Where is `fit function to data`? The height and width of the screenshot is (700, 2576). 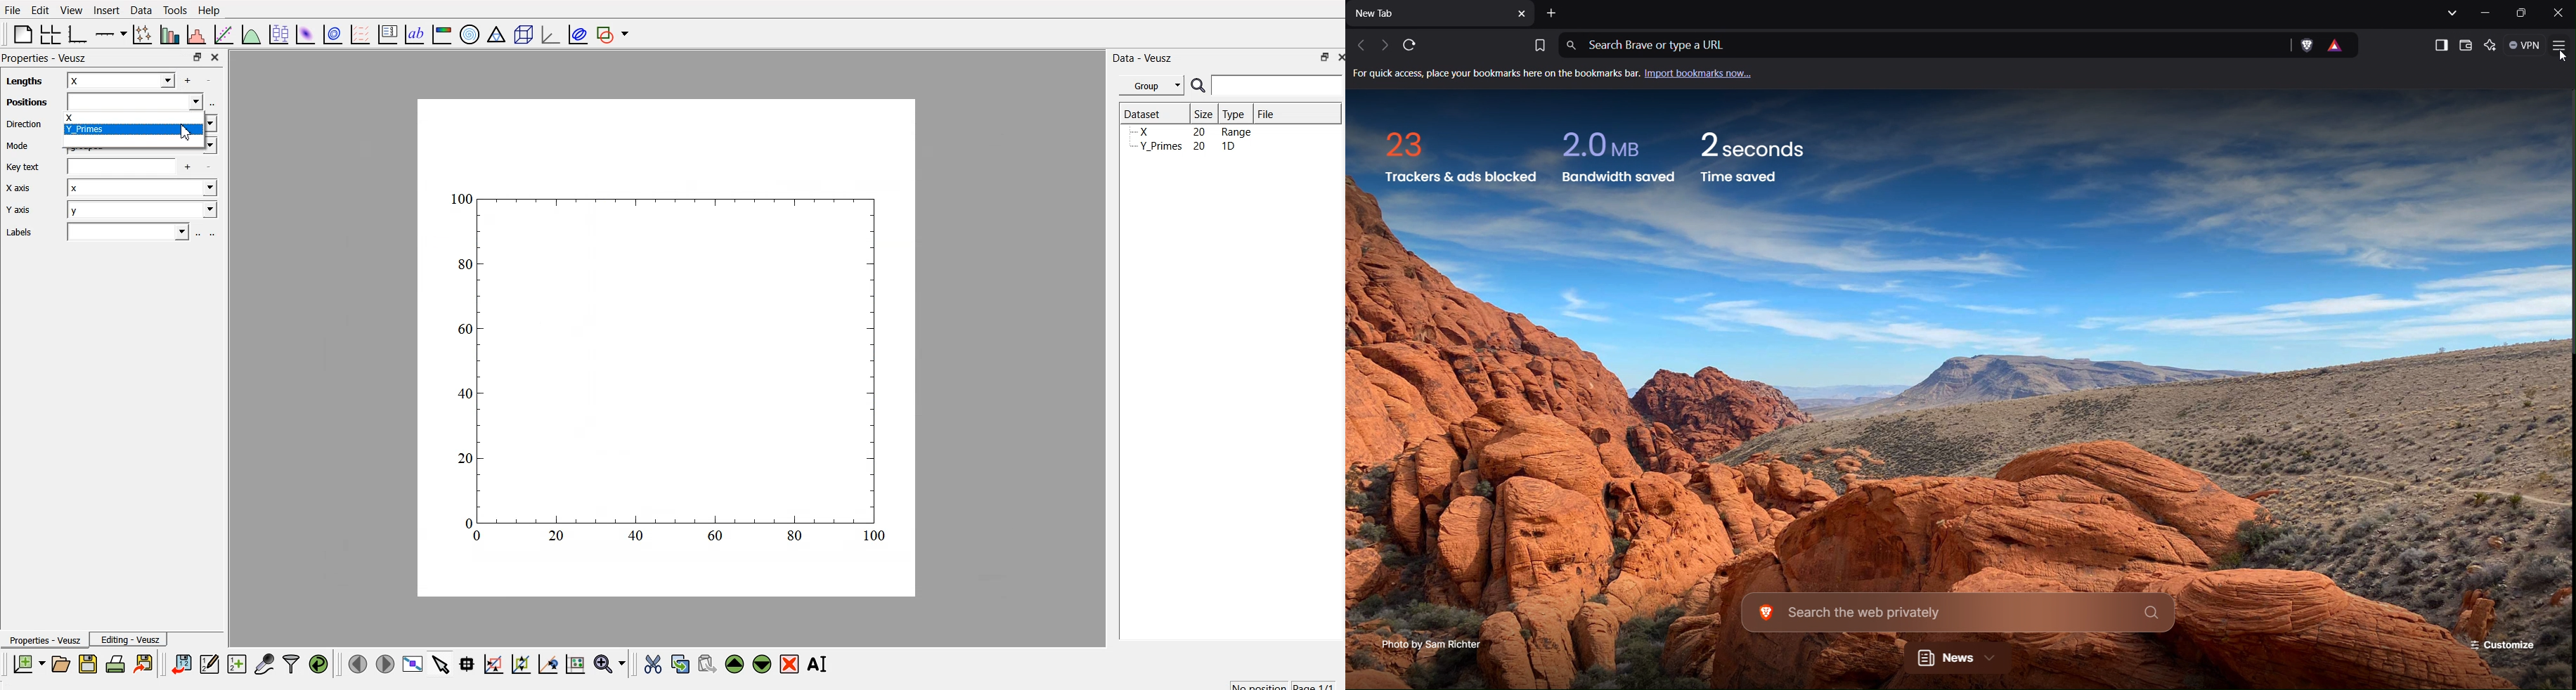
fit function to data is located at coordinates (221, 33).